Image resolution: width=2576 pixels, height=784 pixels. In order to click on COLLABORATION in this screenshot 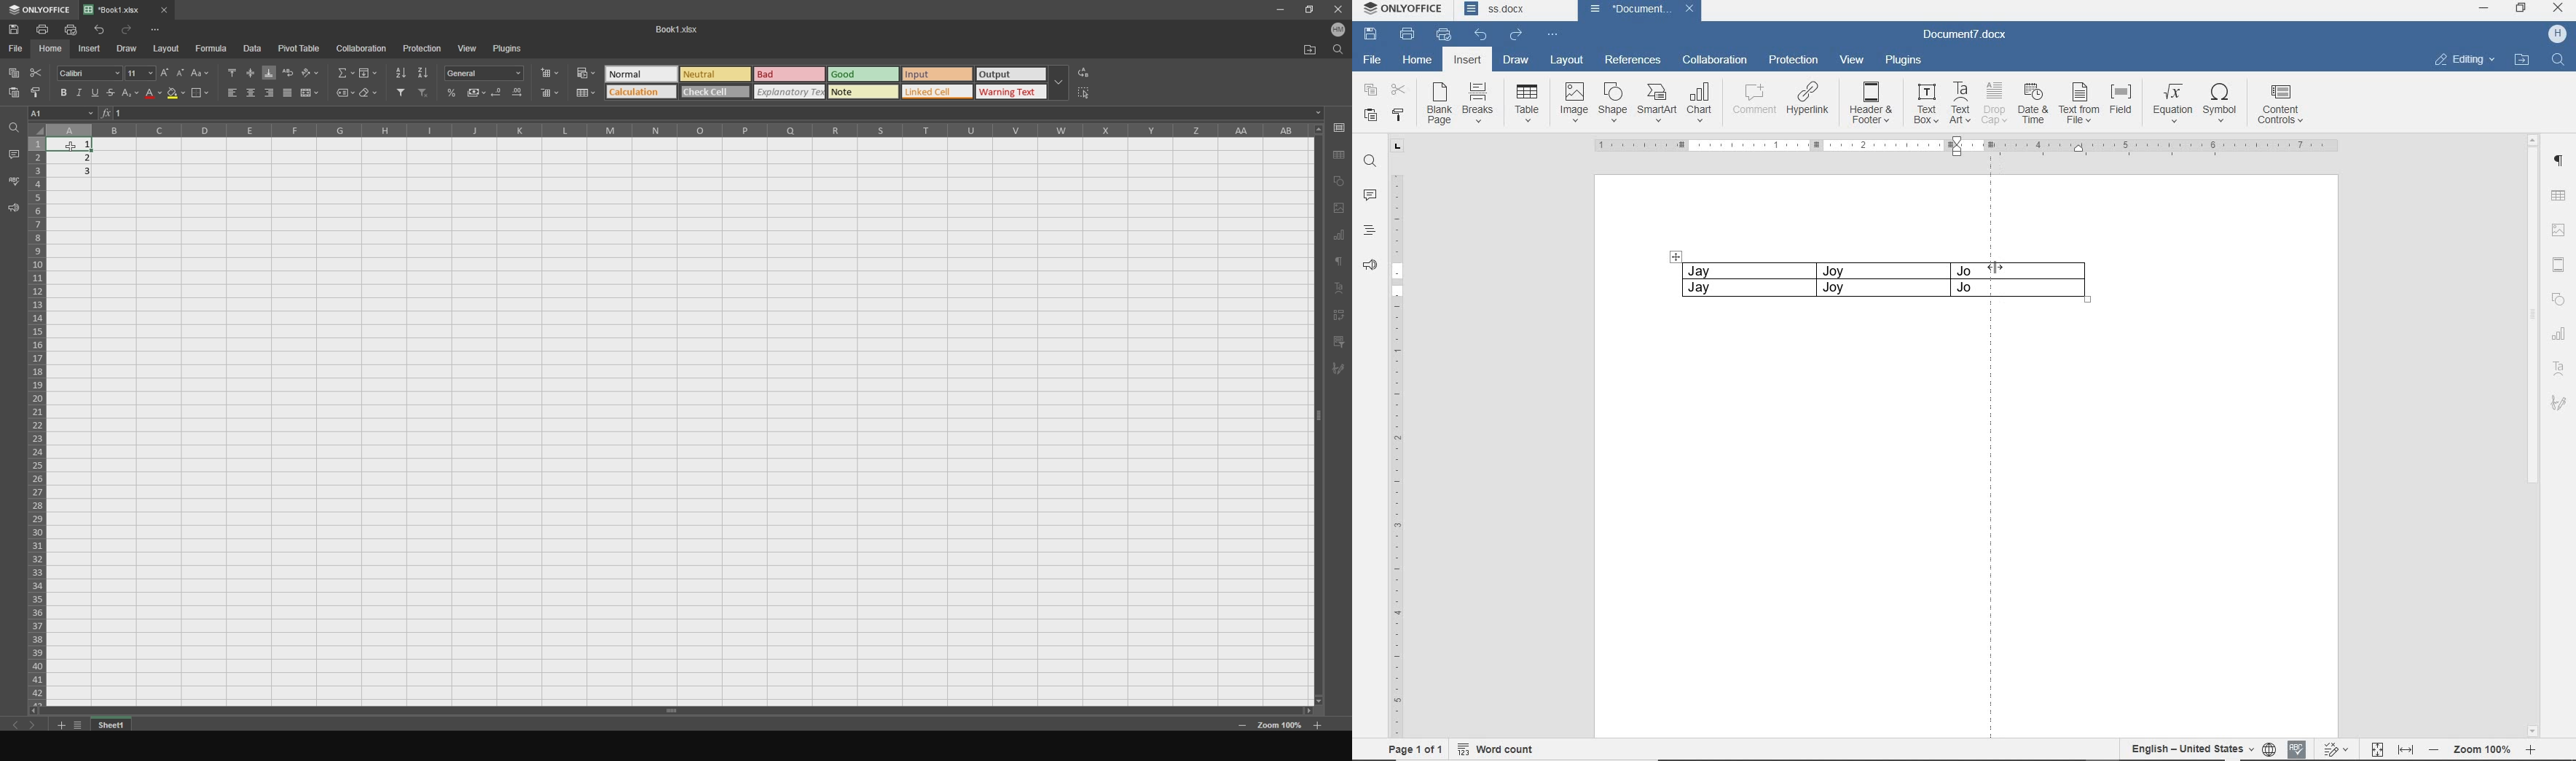, I will do `click(1713, 61)`.